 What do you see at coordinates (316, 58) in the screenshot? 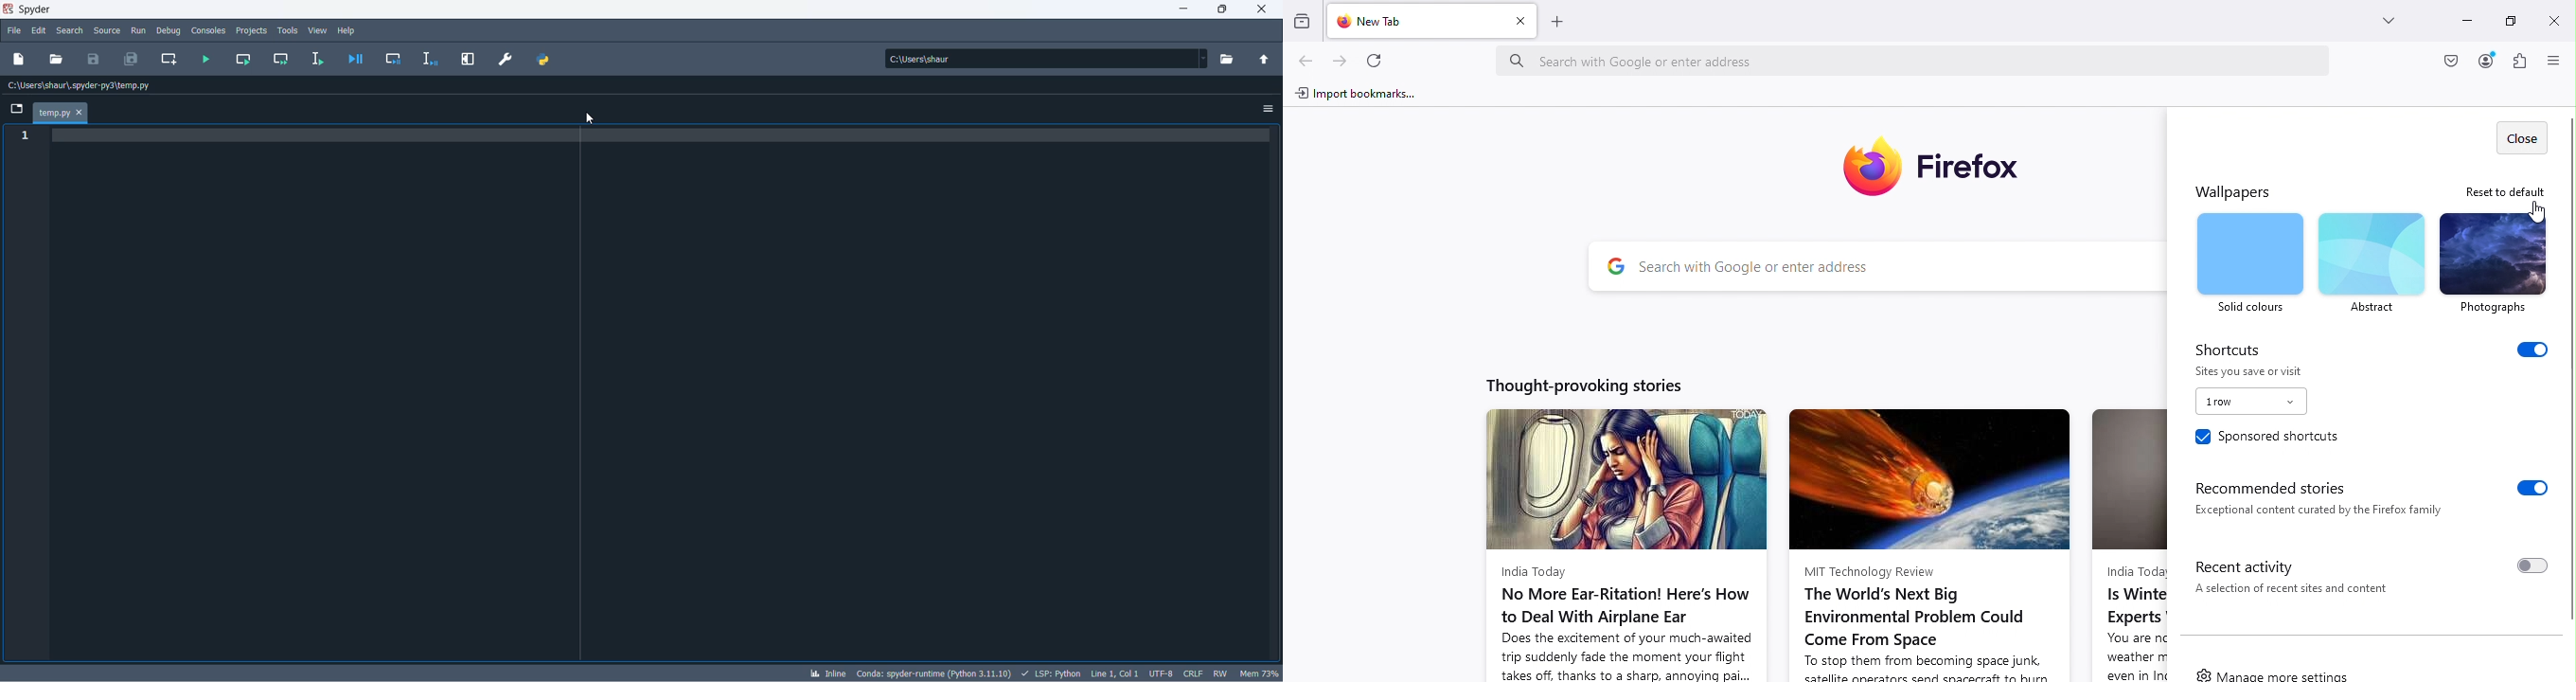
I see `run selection` at bounding box center [316, 58].